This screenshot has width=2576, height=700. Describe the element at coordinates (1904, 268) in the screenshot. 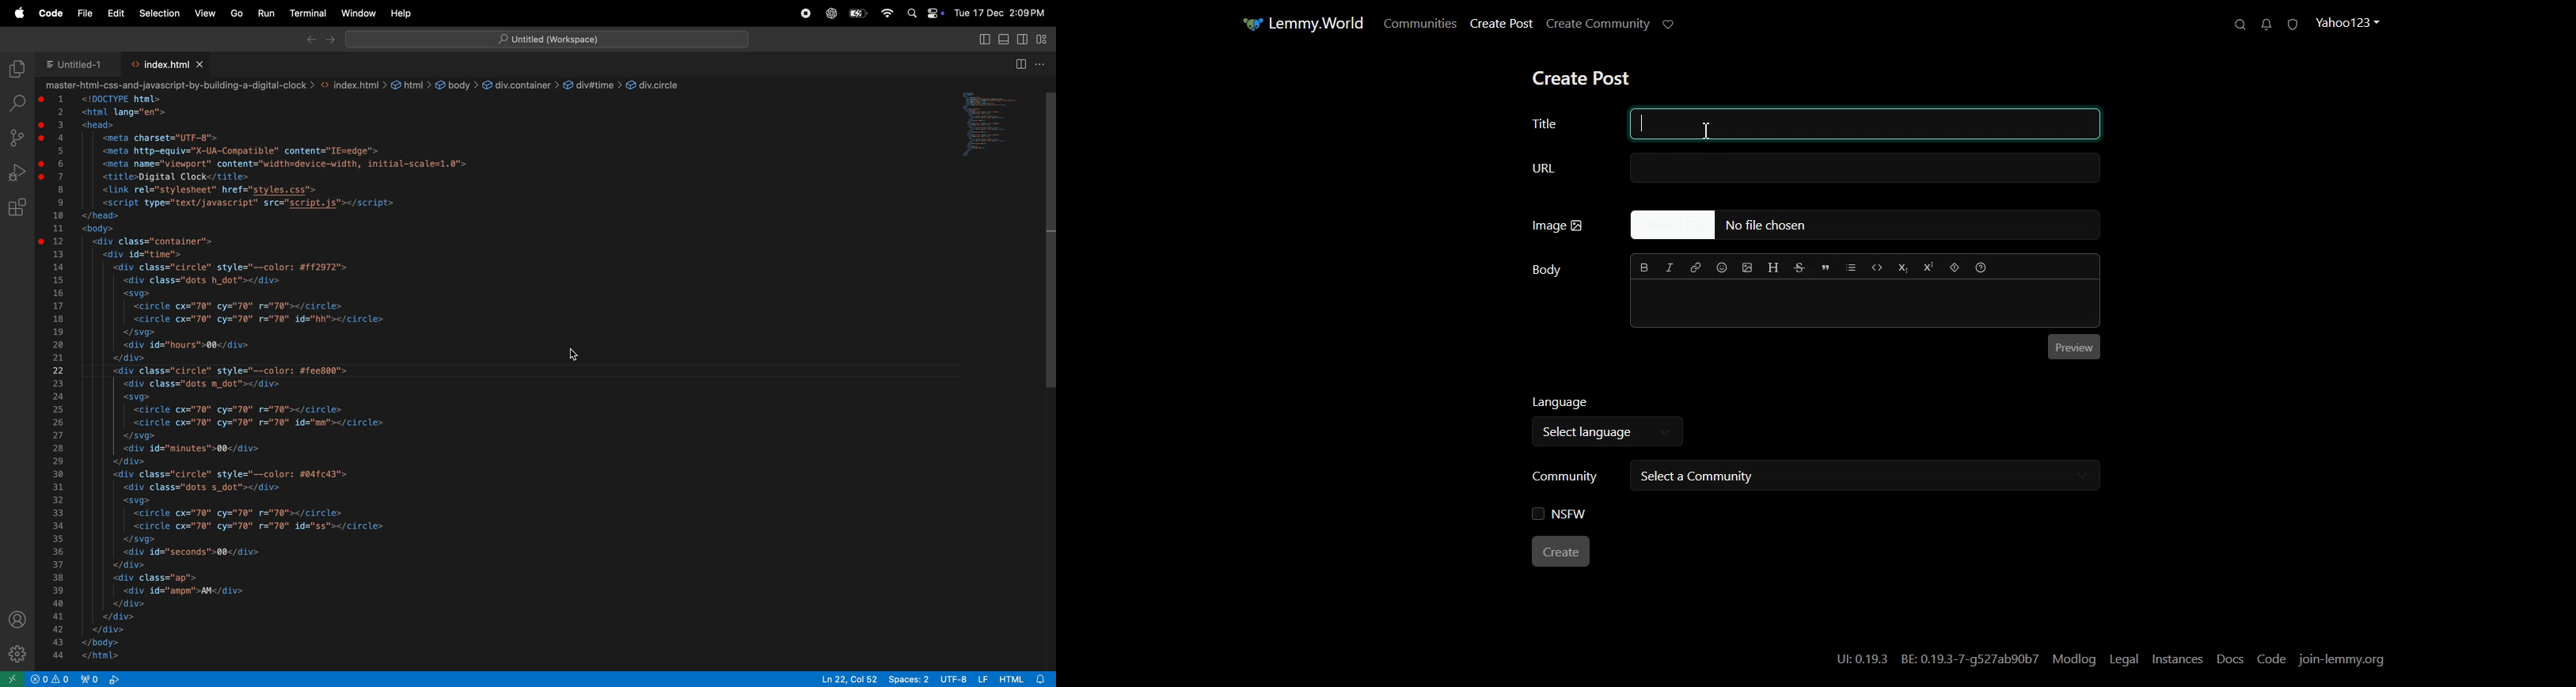

I see `Subscript` at that location.